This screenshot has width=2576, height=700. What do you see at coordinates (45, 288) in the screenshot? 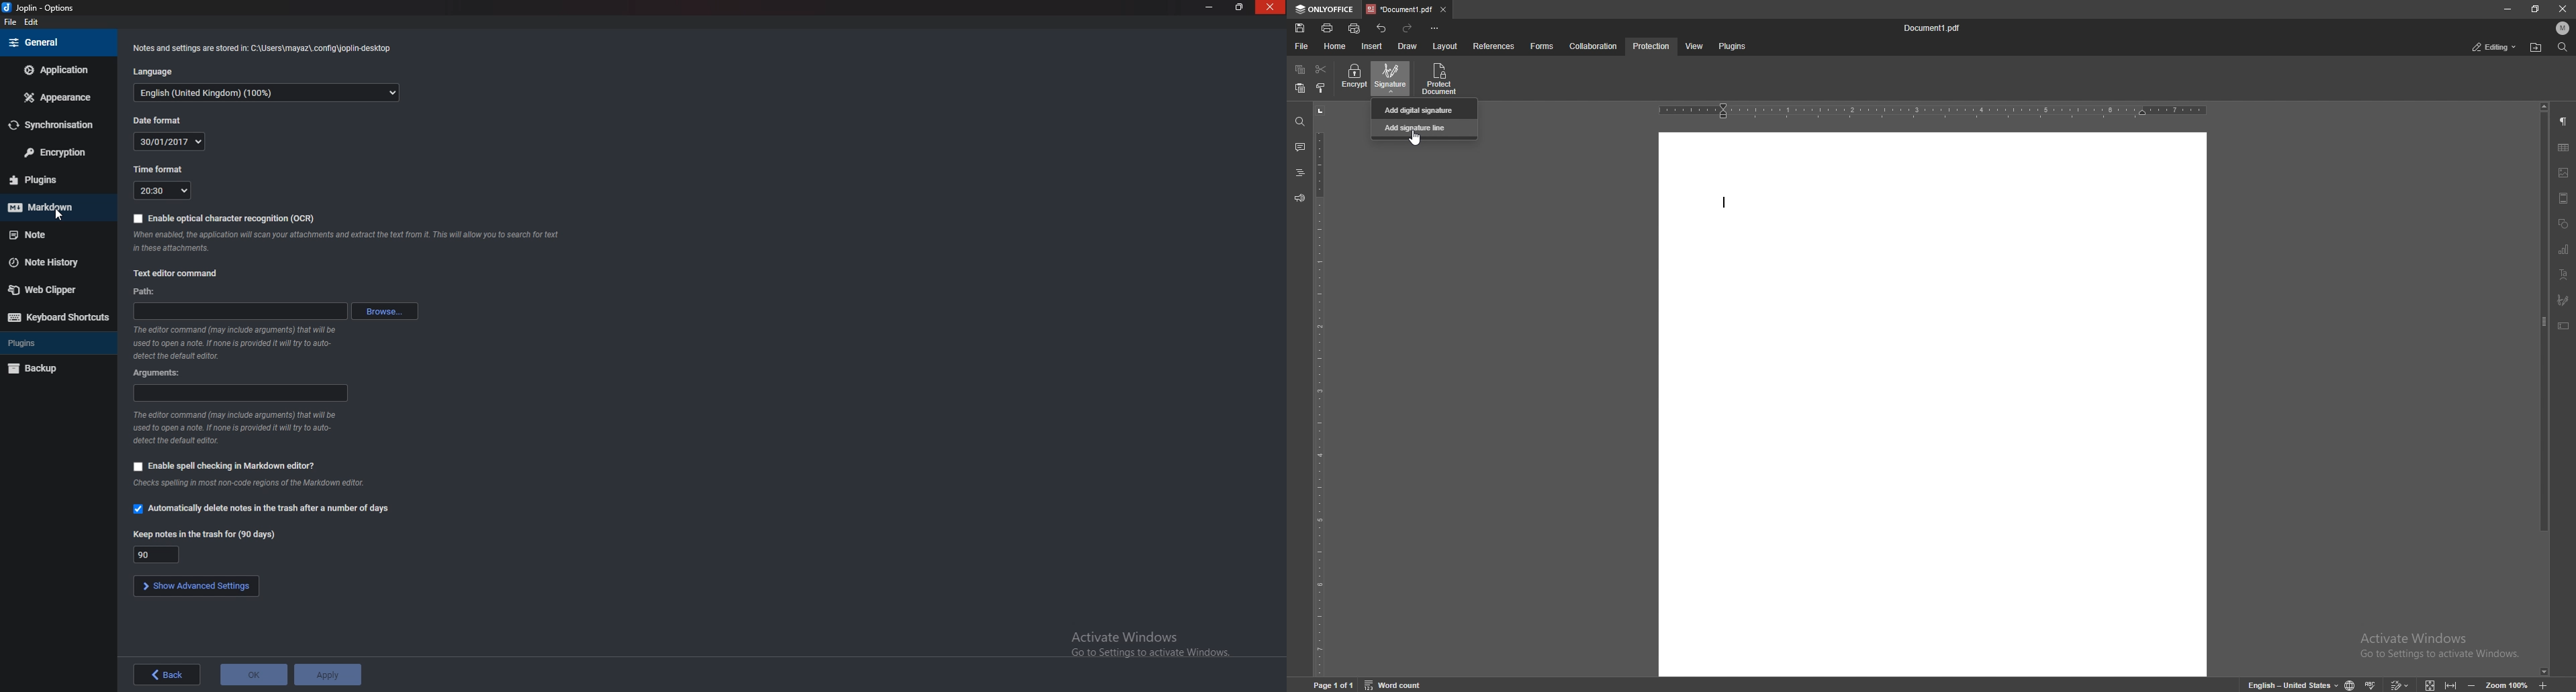
I see `Web clipper` at bounding box center [45, 288].